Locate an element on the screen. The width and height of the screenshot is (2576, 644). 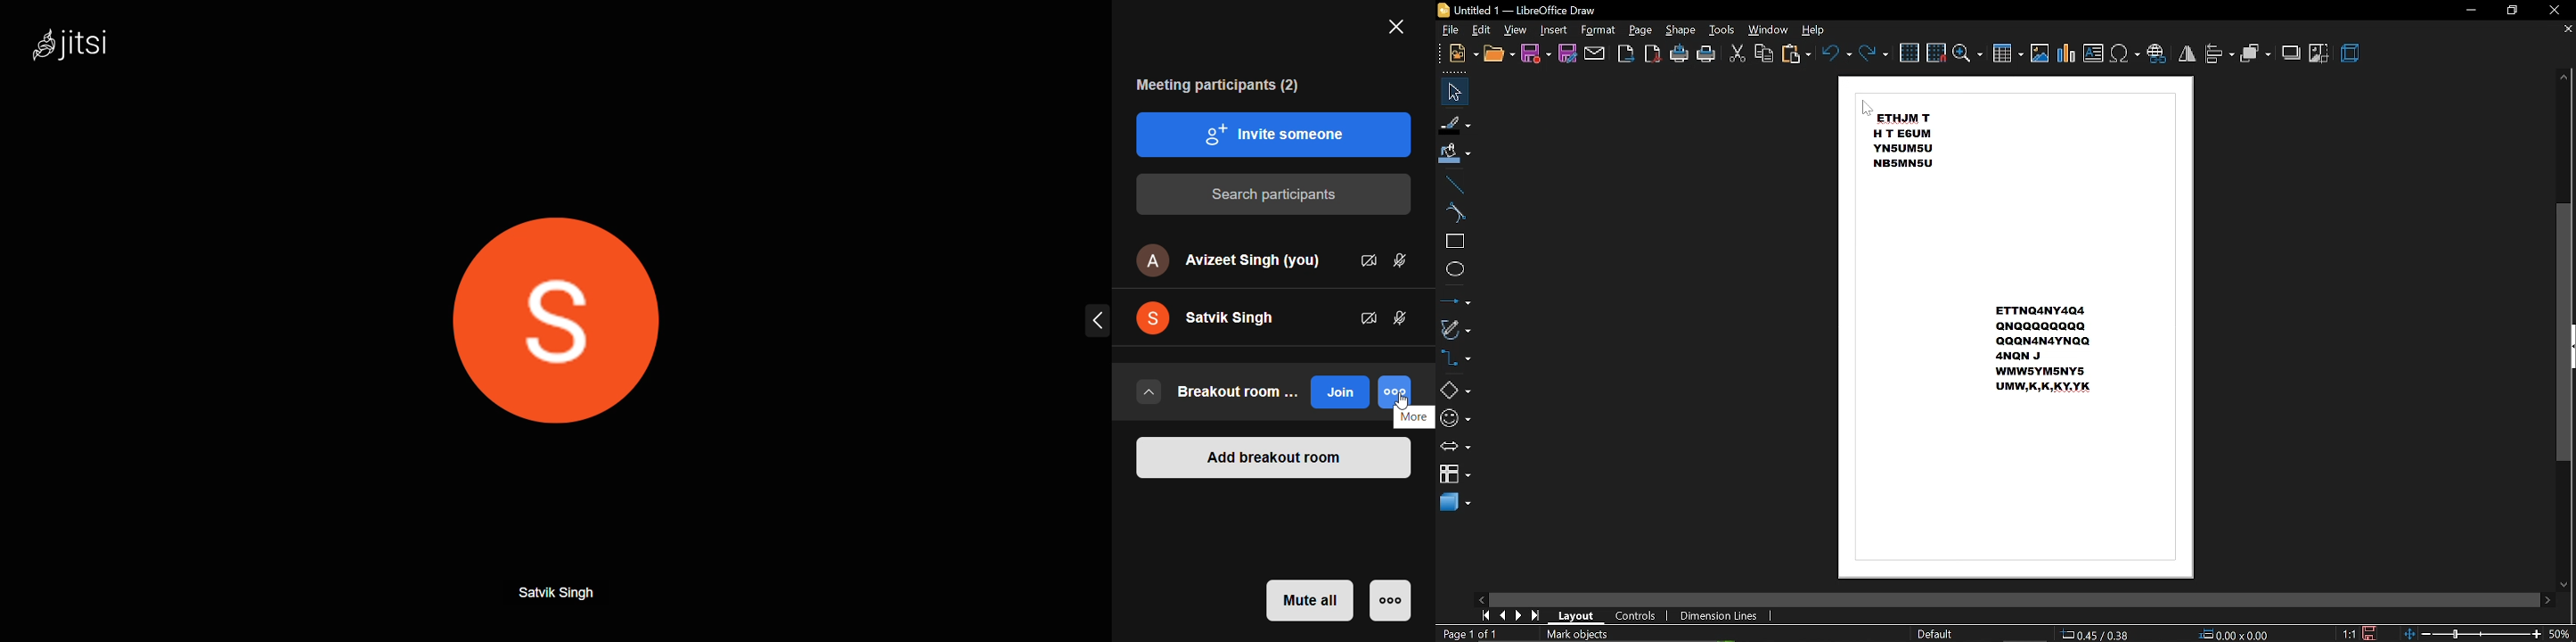
Save is located at coordinates (2375, 633).